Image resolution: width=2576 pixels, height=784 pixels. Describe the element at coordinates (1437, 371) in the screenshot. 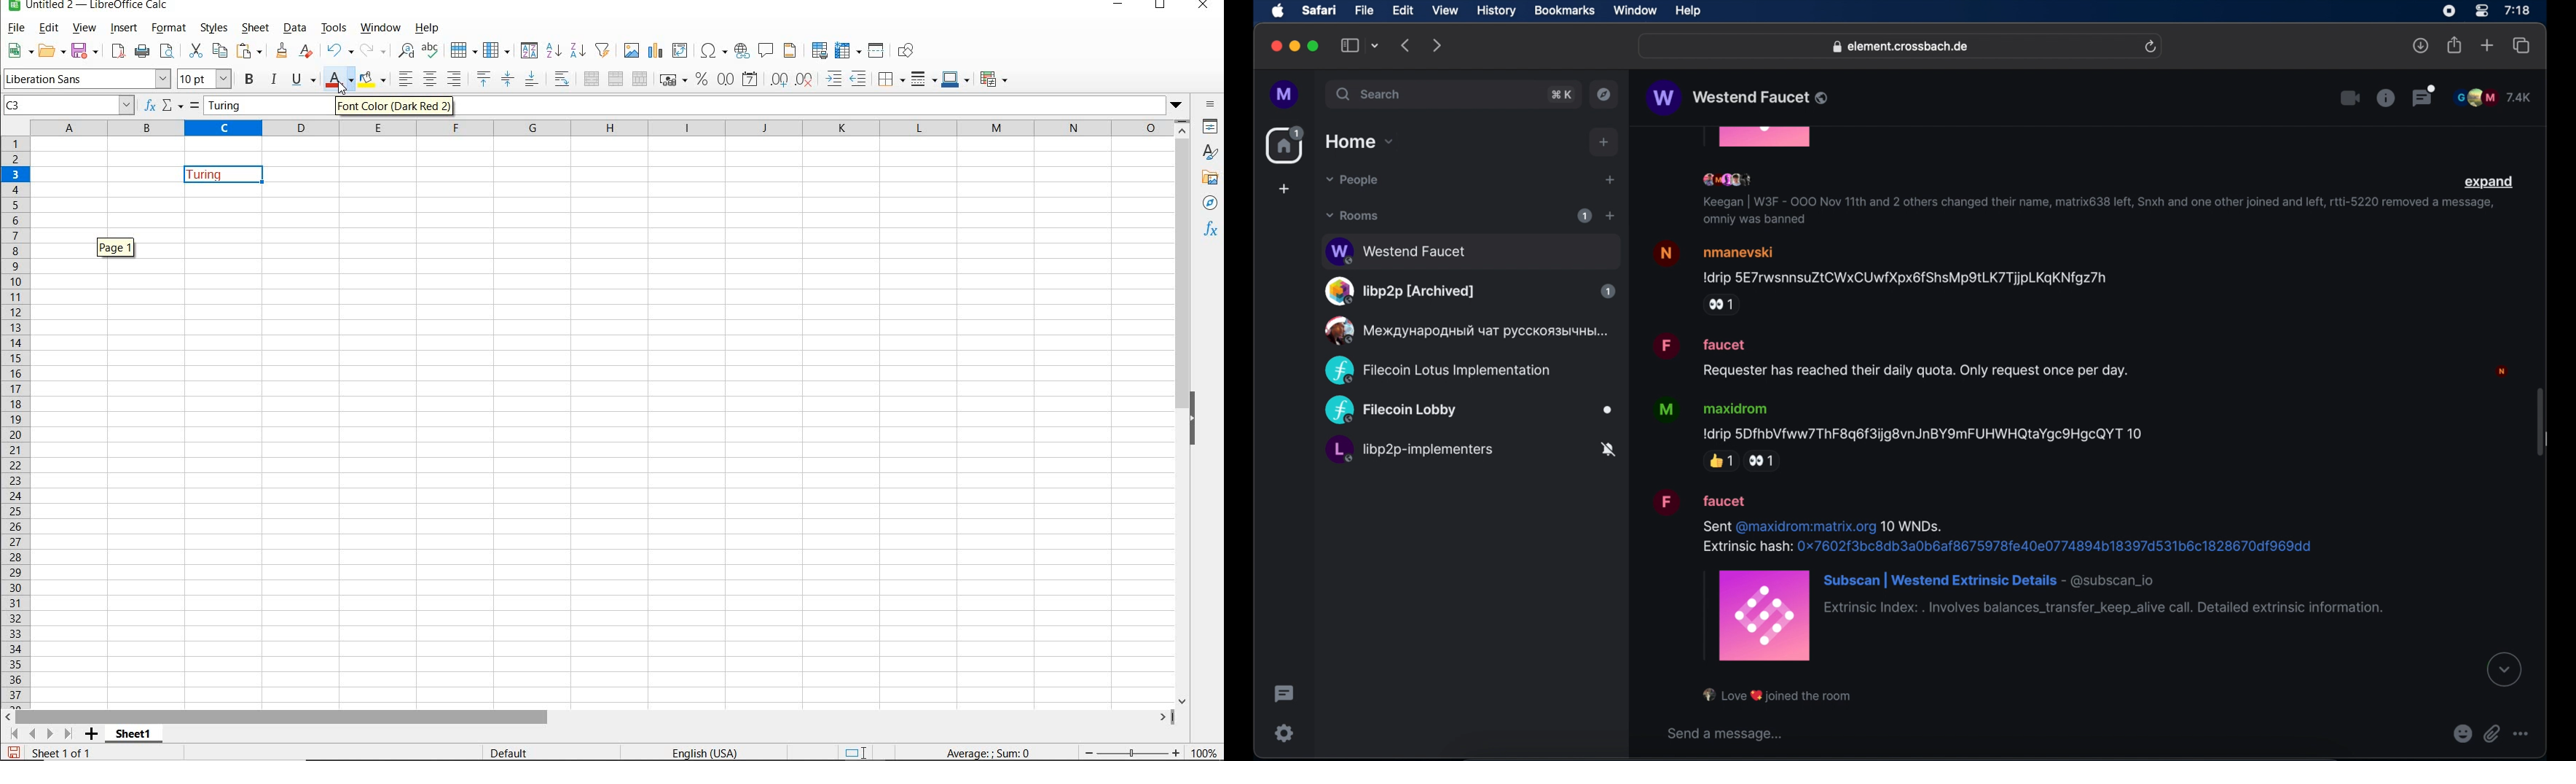

I see `public room` at that location.